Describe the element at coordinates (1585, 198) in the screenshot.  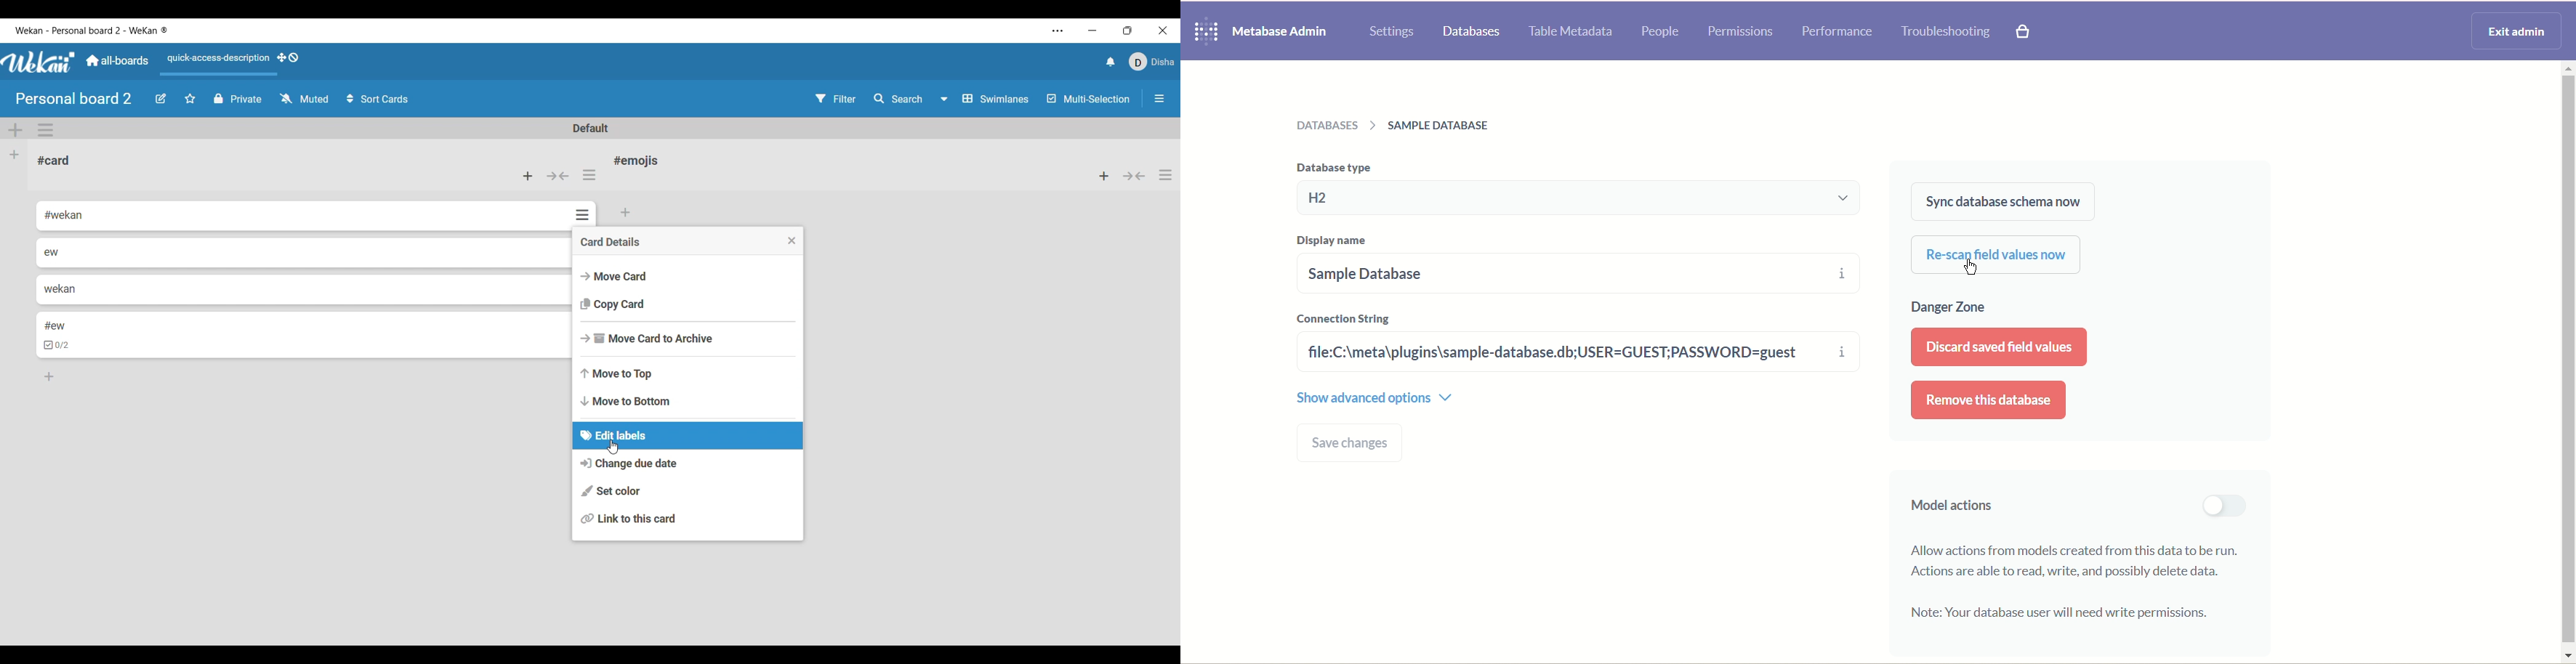
I see `database type` at that location.